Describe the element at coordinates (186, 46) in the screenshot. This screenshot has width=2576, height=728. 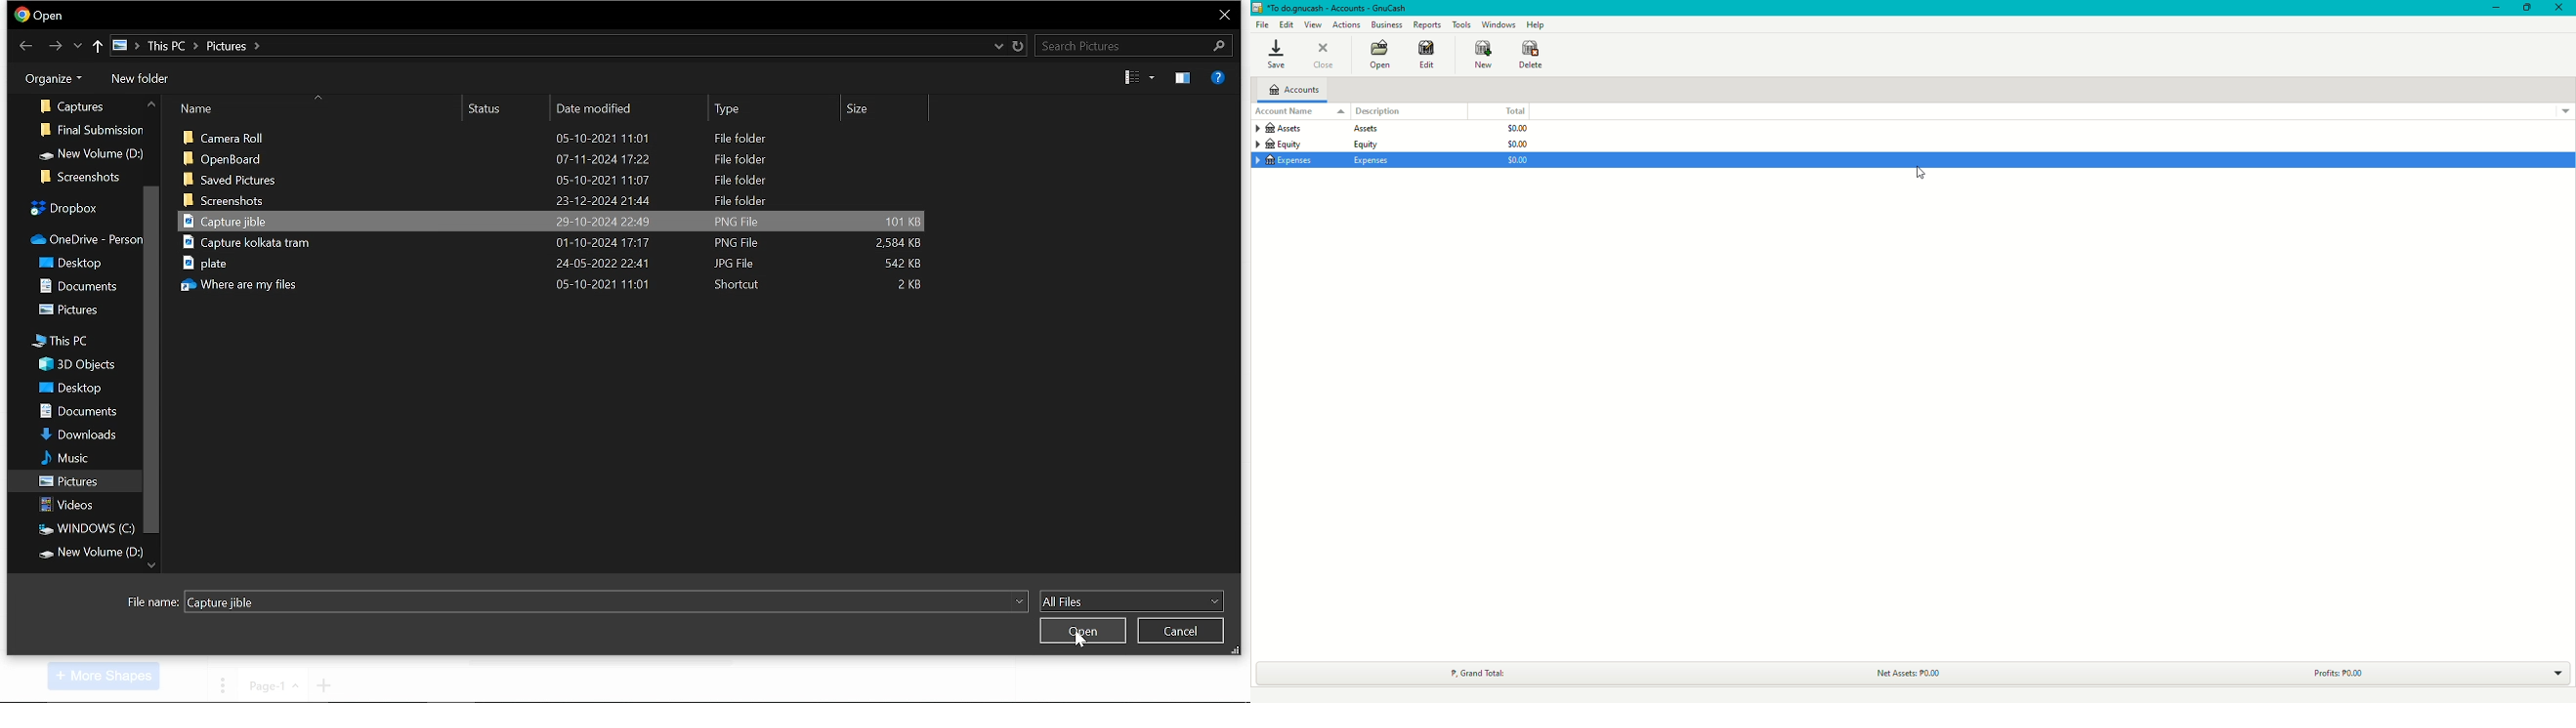
I see `path to current location` at that location.